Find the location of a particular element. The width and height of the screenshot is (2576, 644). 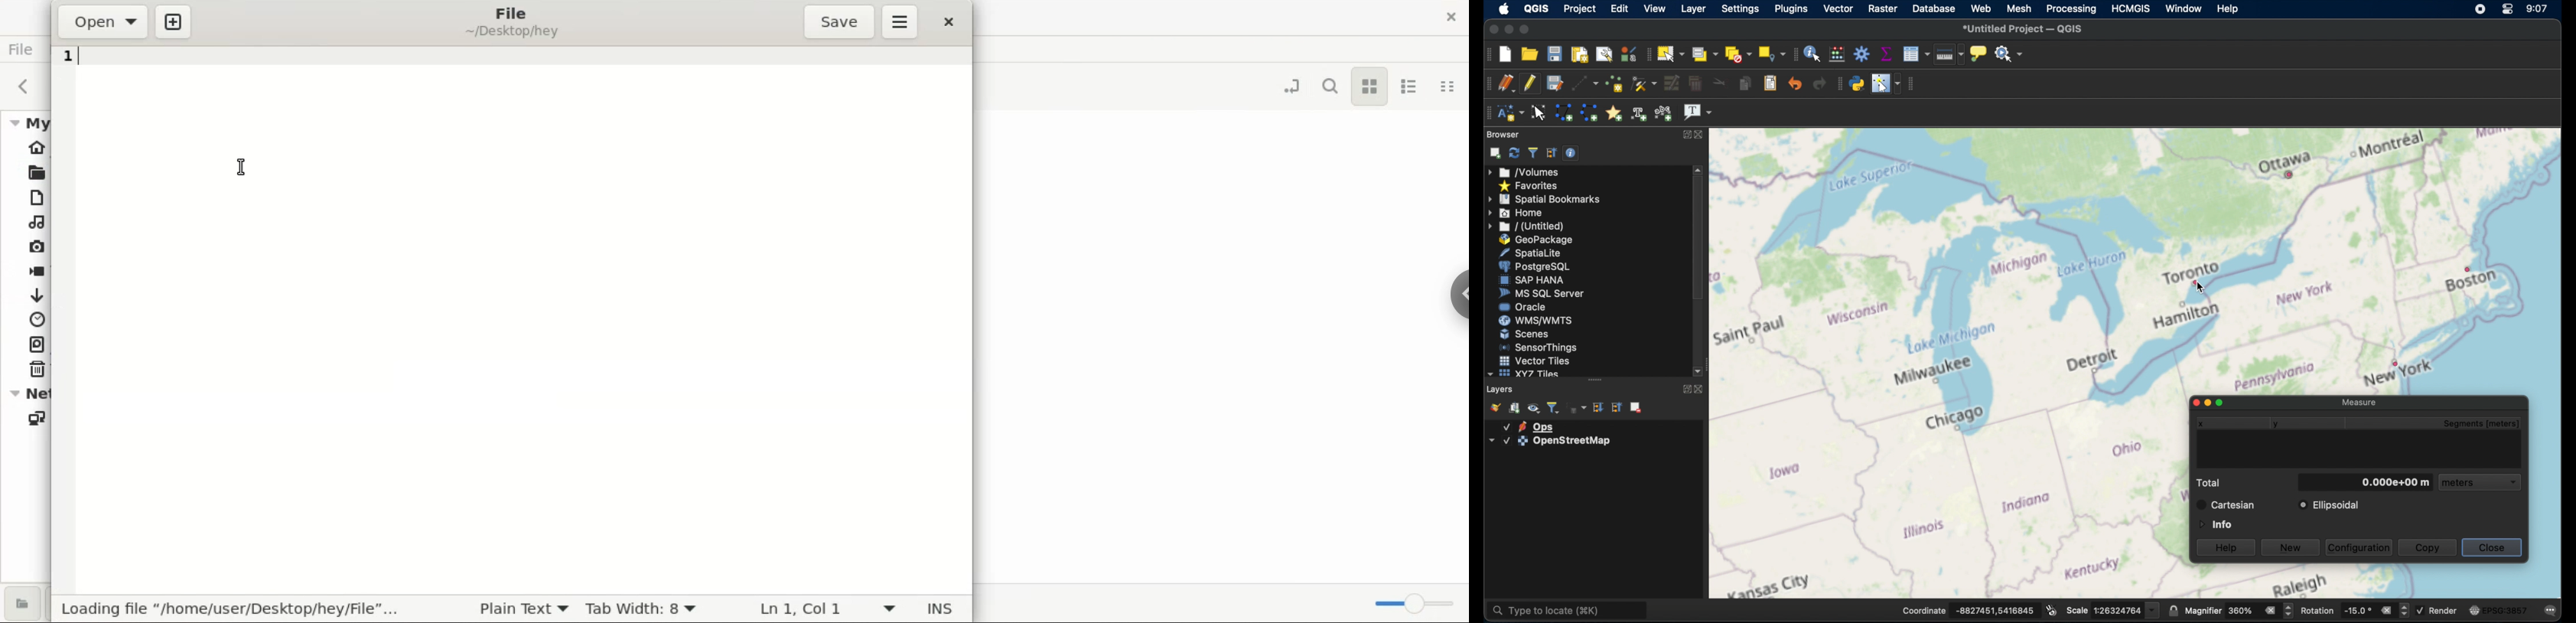

new annotation layer is located at coordinates (1510, 113).